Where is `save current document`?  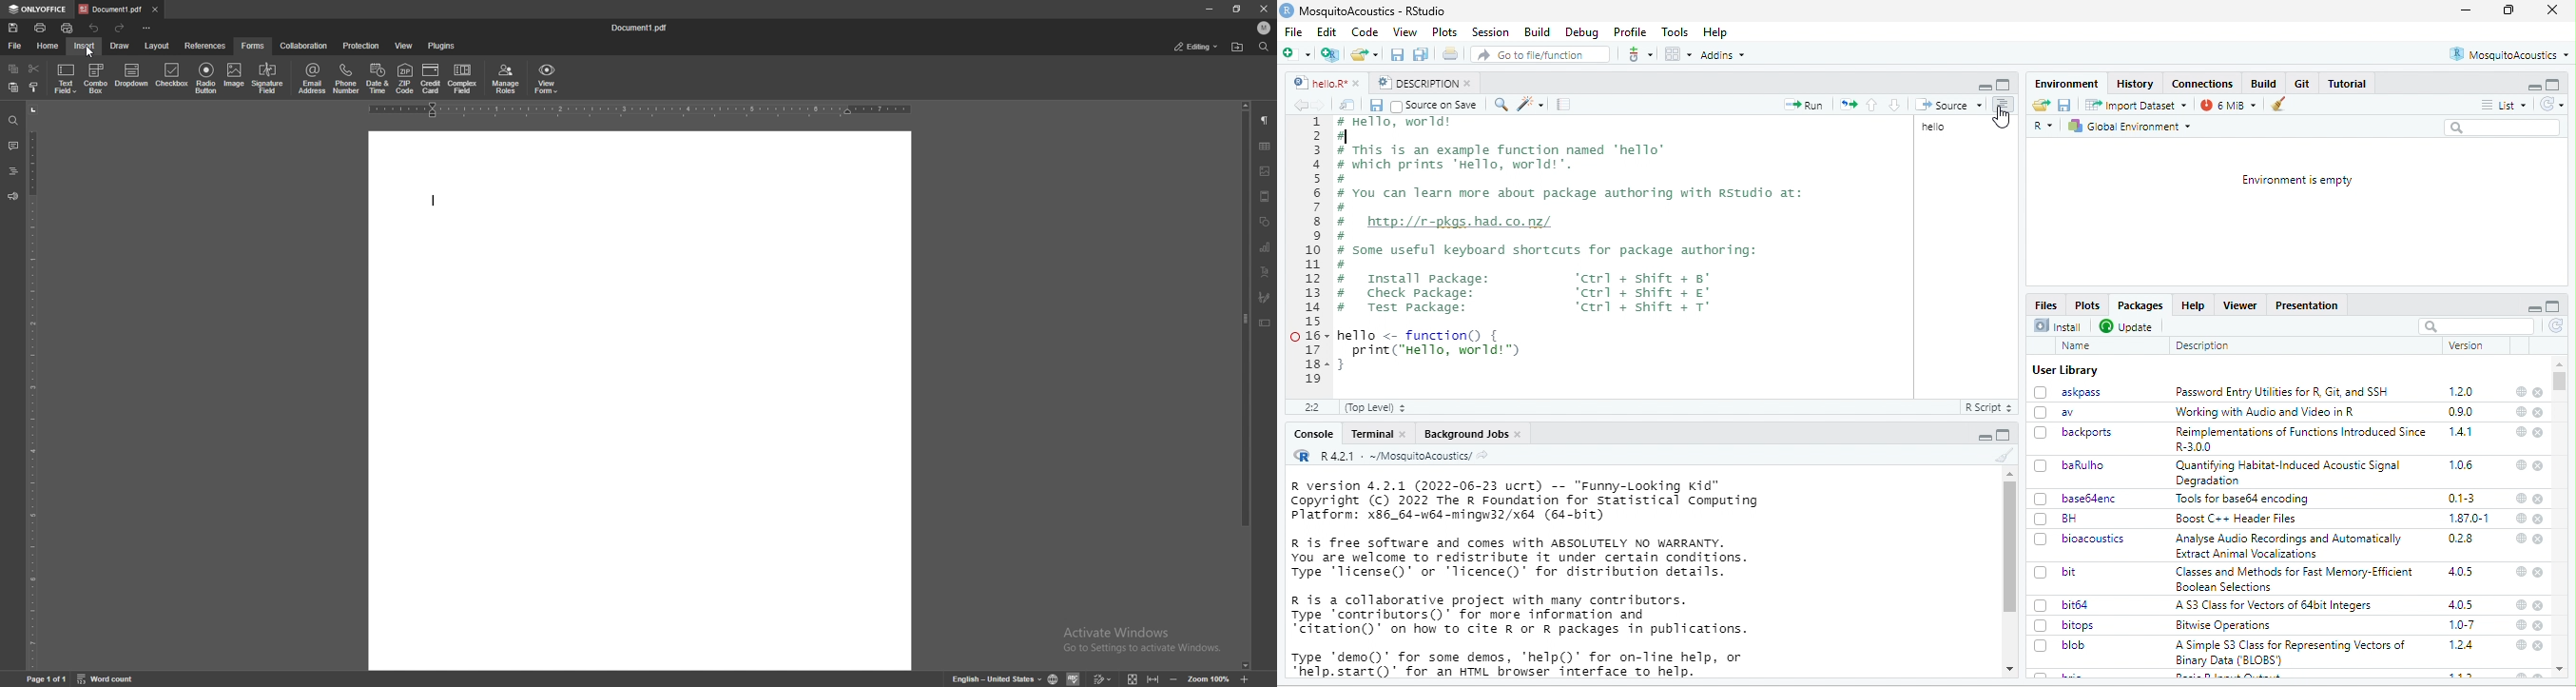 save current document is located at coordinates (1398, 54).